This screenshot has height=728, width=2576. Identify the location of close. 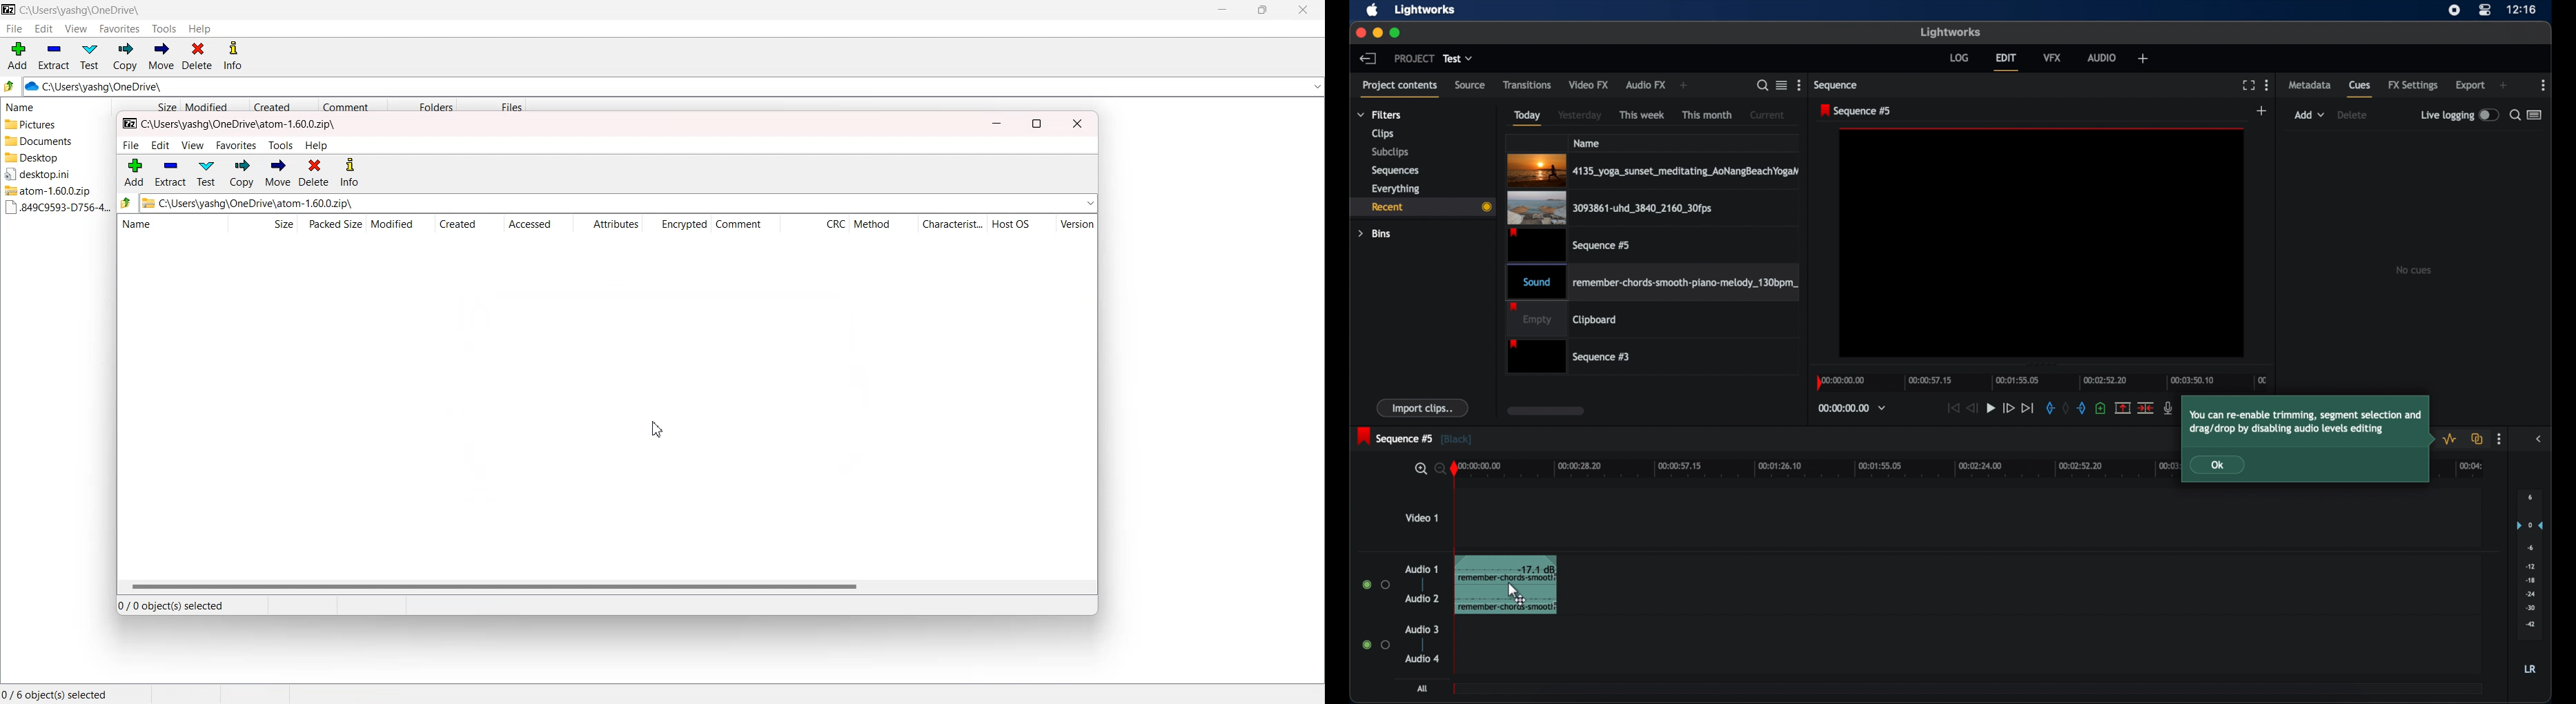
(1360, 33).